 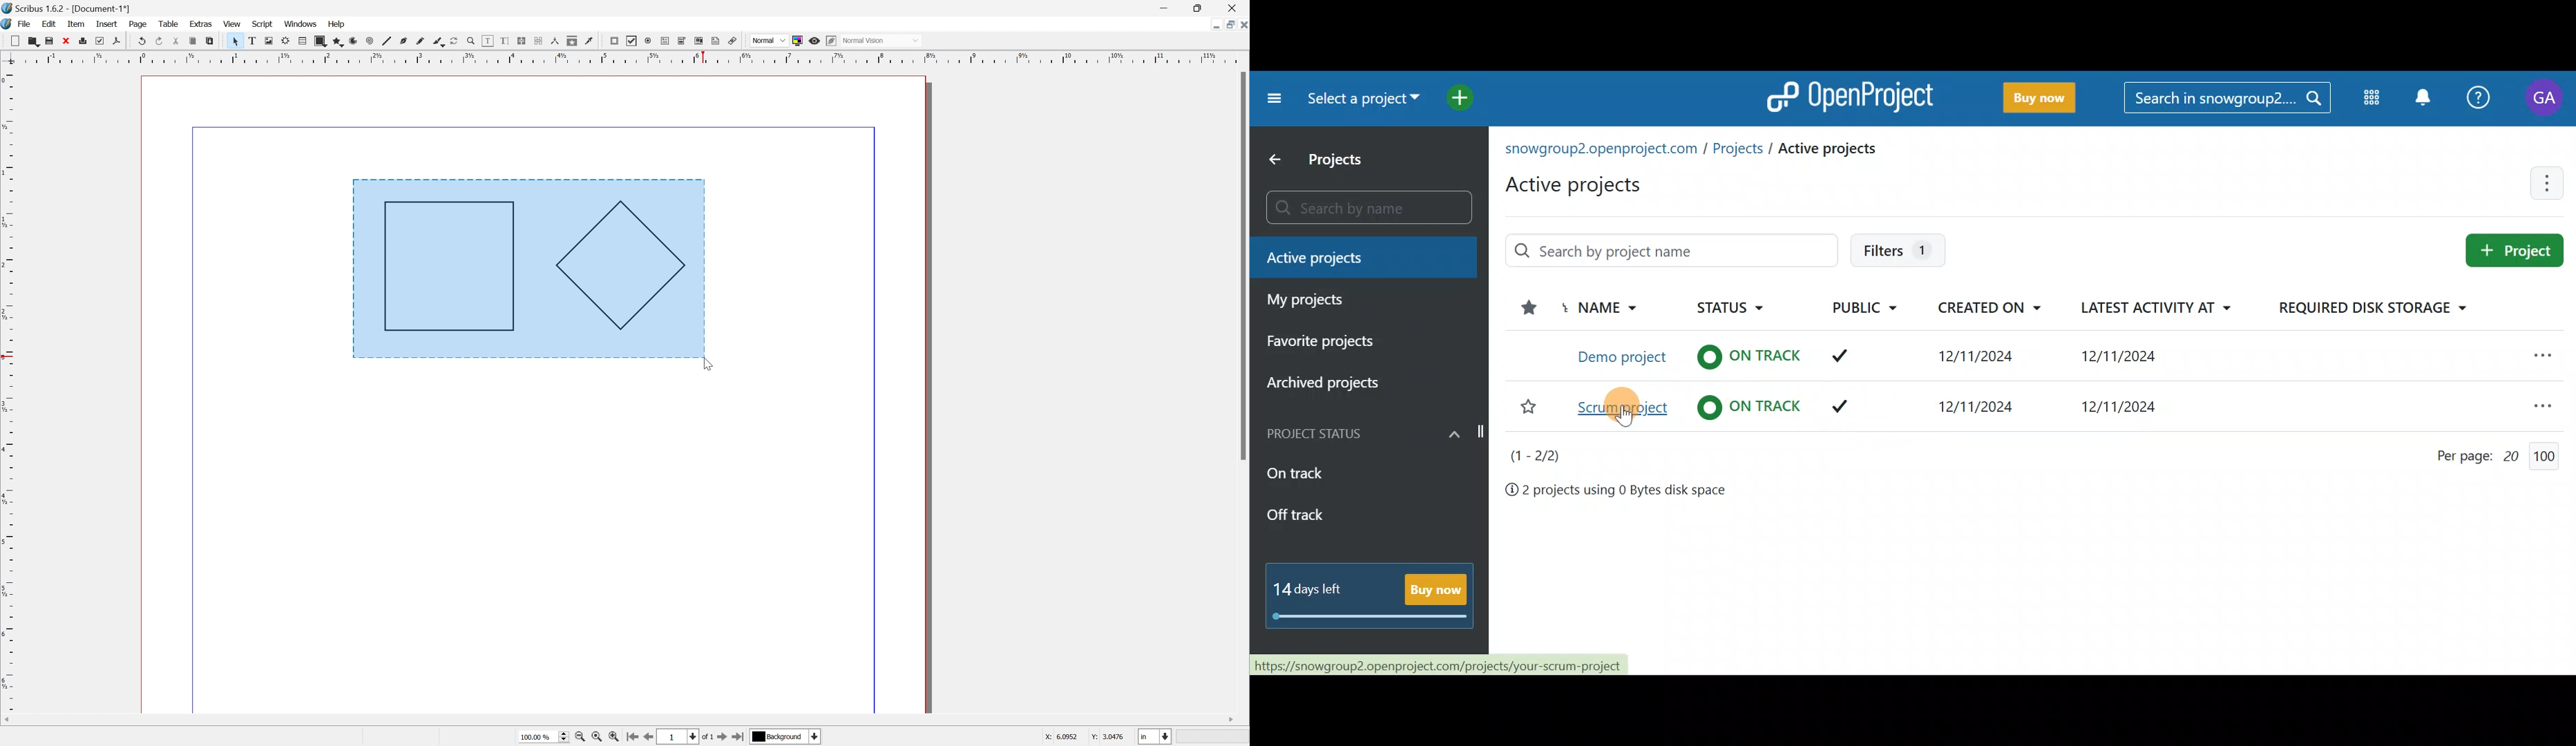 I want to click on Restore Down, so click(x=1200, y=7).